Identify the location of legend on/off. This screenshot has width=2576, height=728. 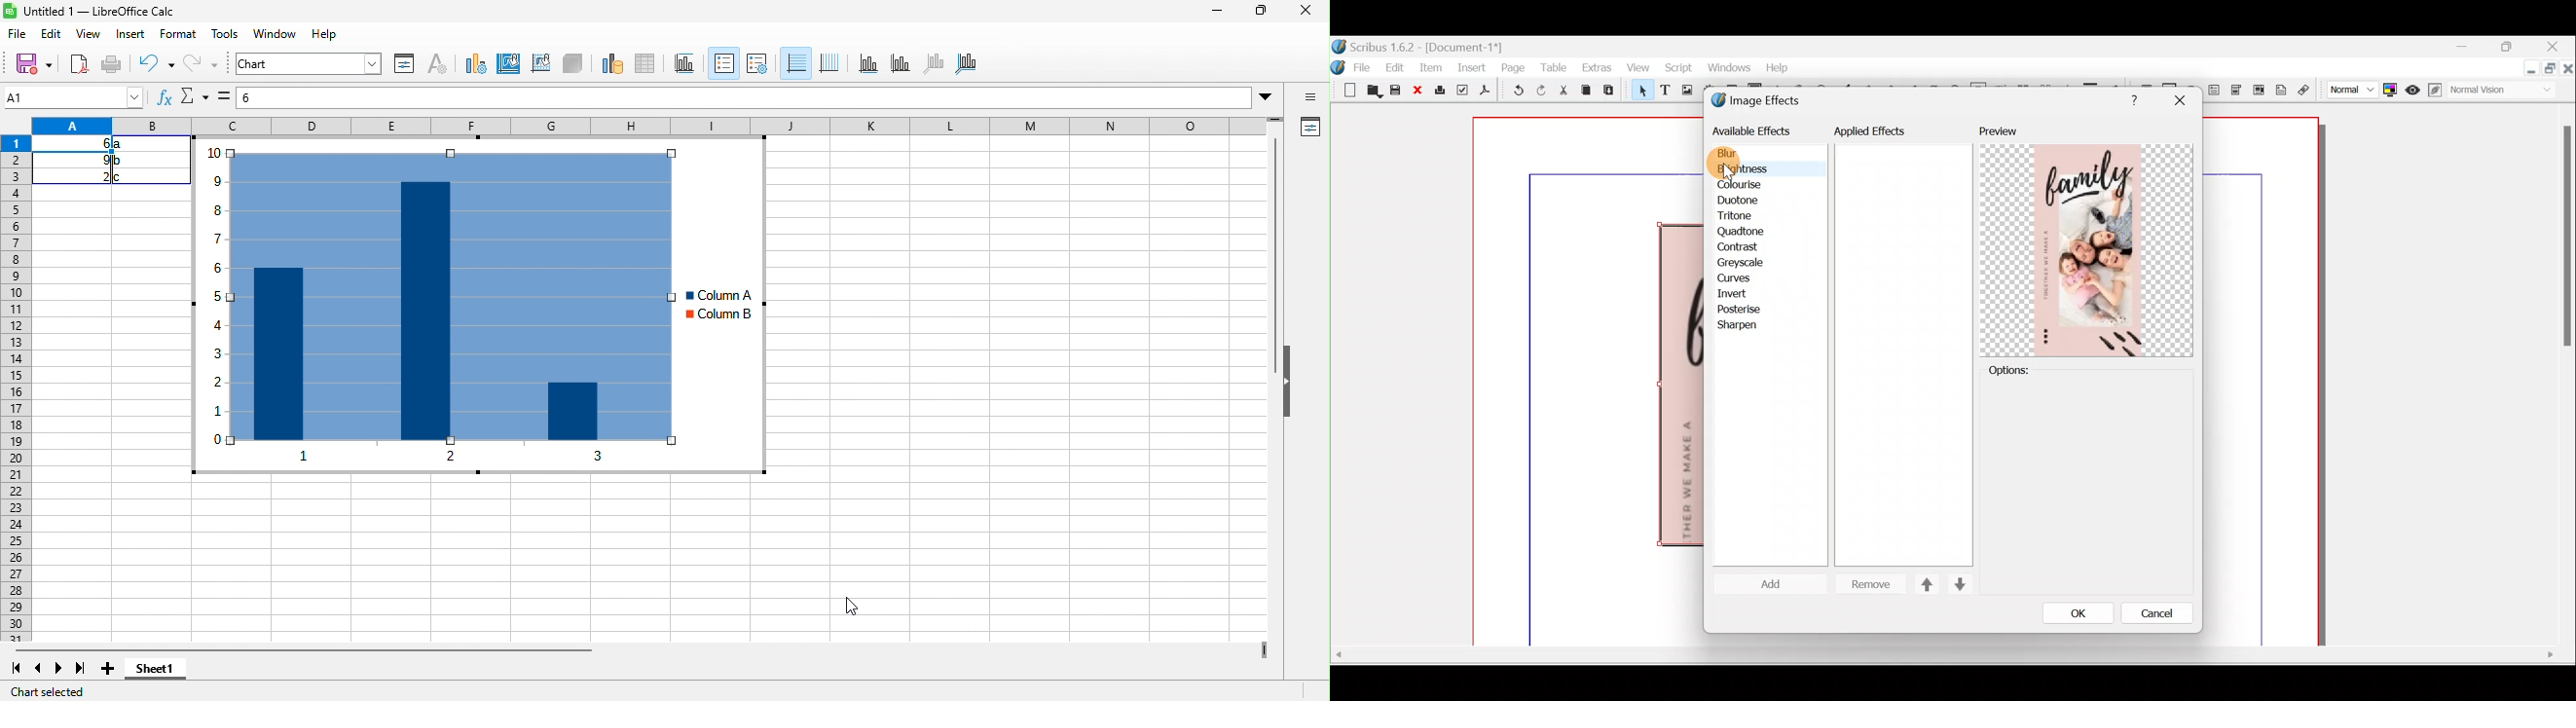
(757, 63).